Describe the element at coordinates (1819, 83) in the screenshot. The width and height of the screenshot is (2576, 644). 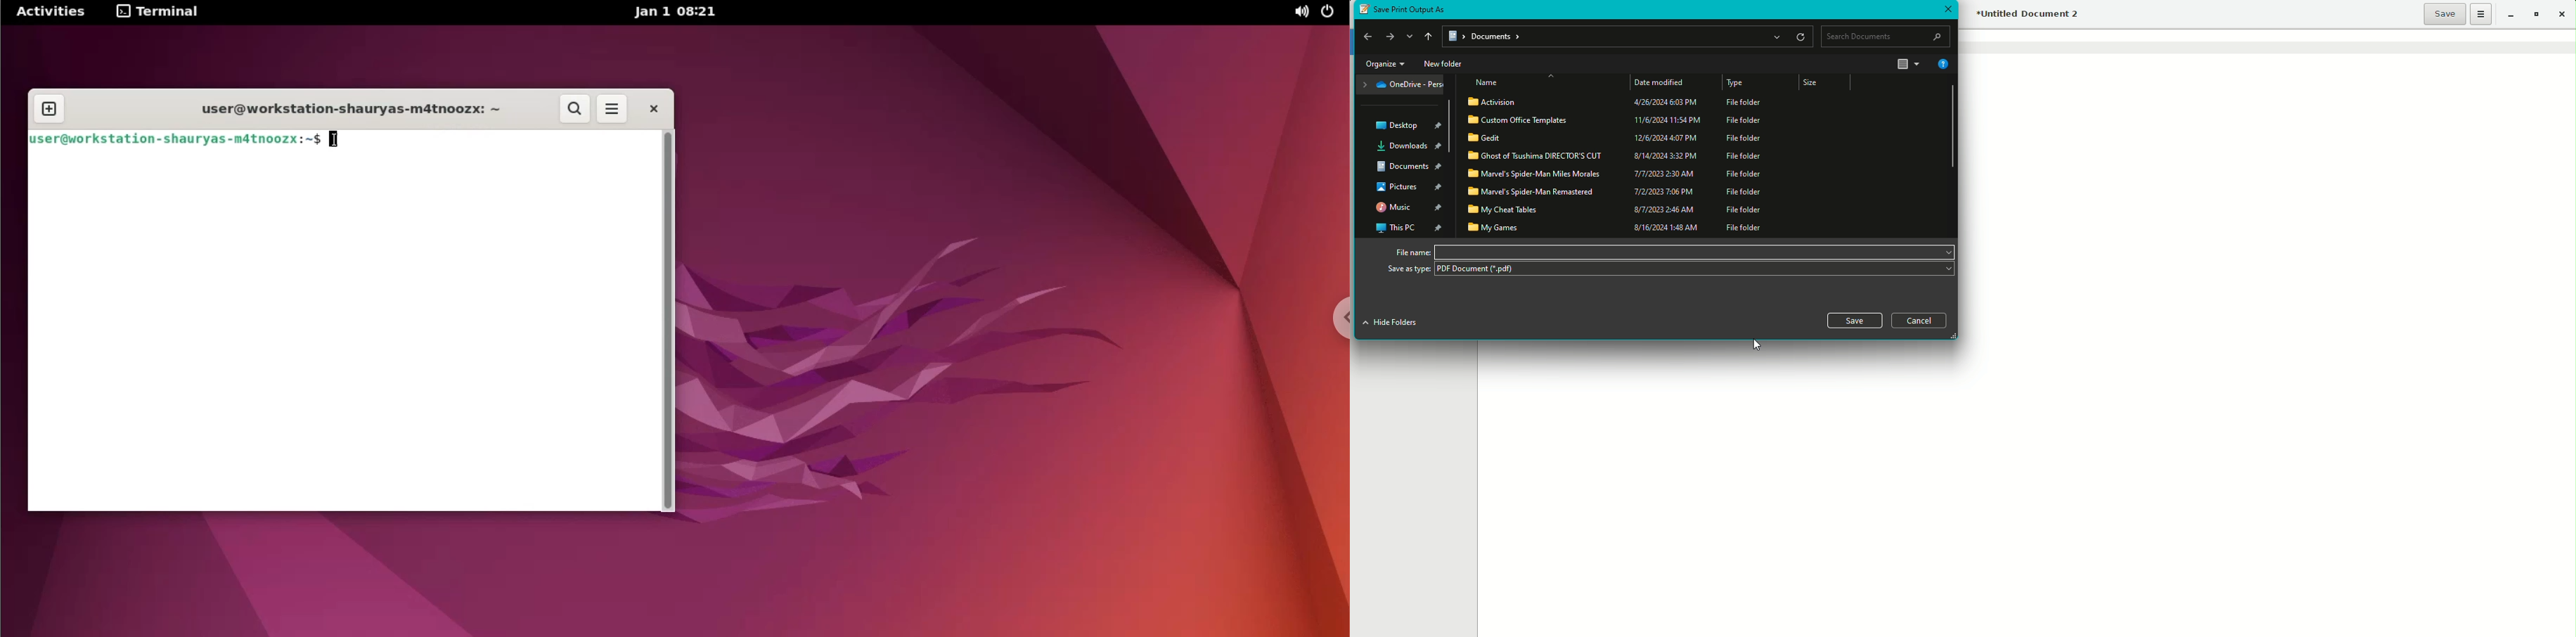
I see `Size` at that location.